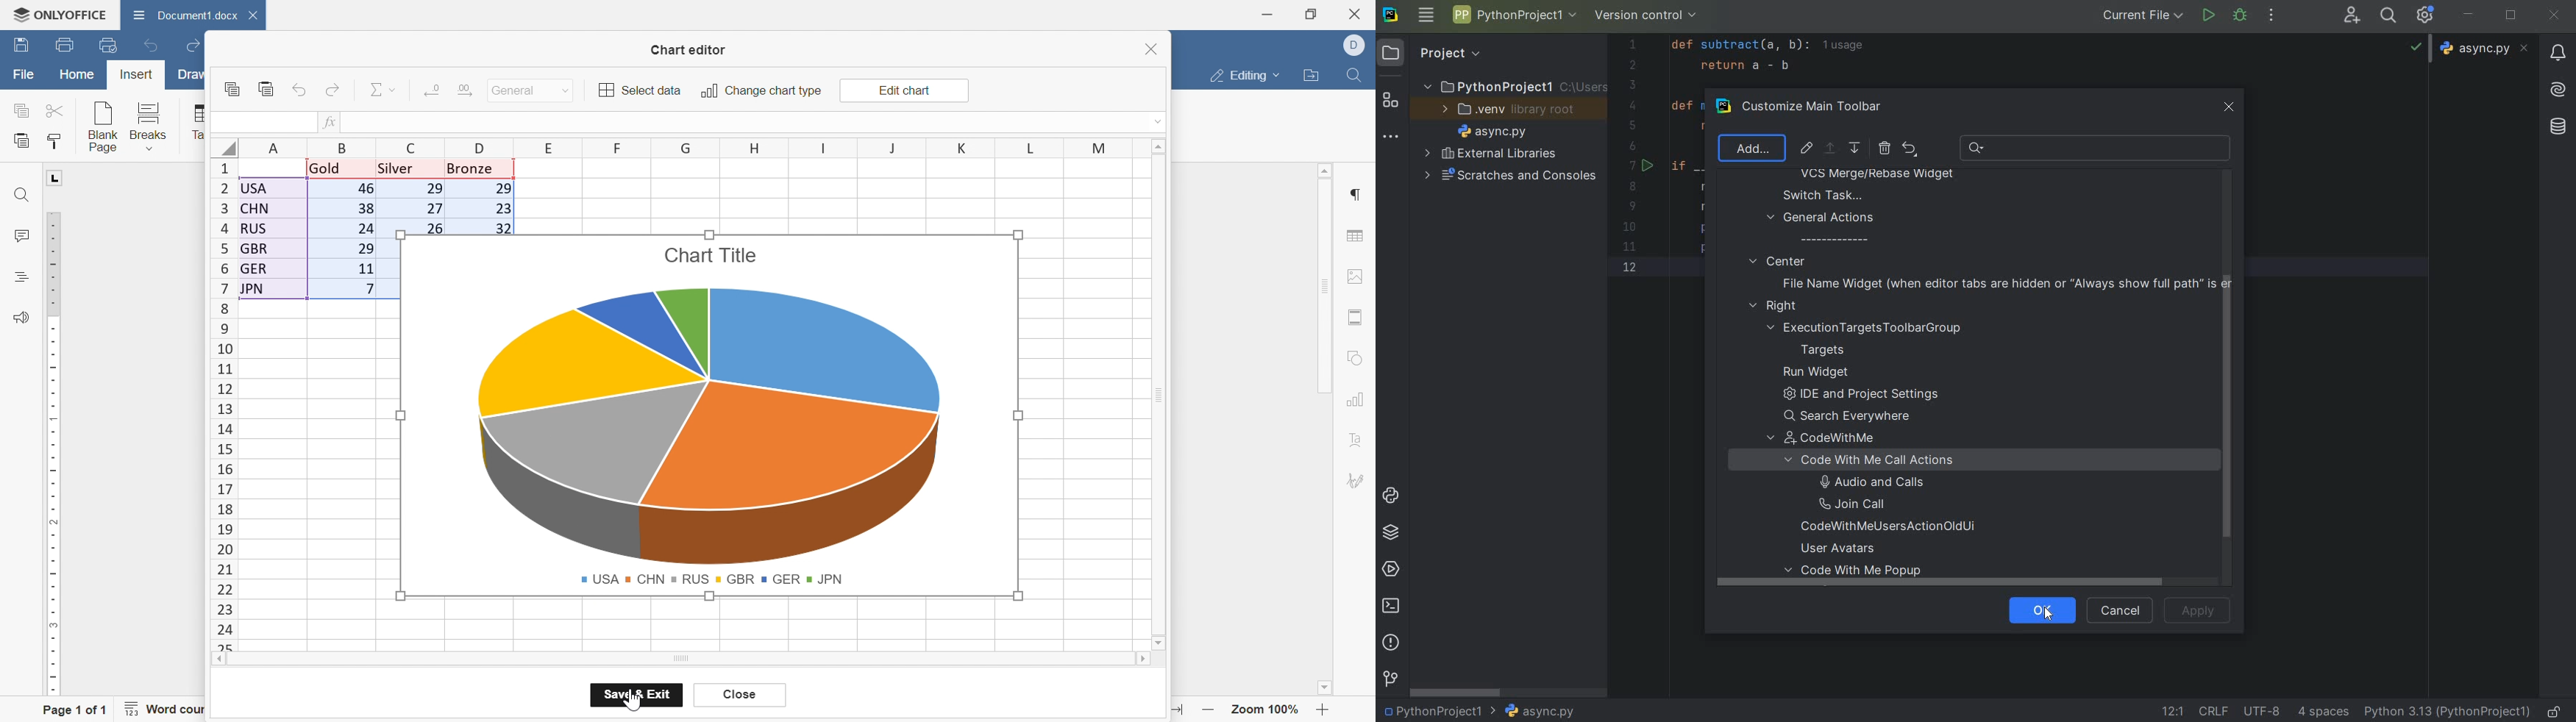 The height and width of the screenshot is (728, 2576). Describe the element at coordinates (1513, 85) in the screenshot. I see `PROJECT NAME` at that location.